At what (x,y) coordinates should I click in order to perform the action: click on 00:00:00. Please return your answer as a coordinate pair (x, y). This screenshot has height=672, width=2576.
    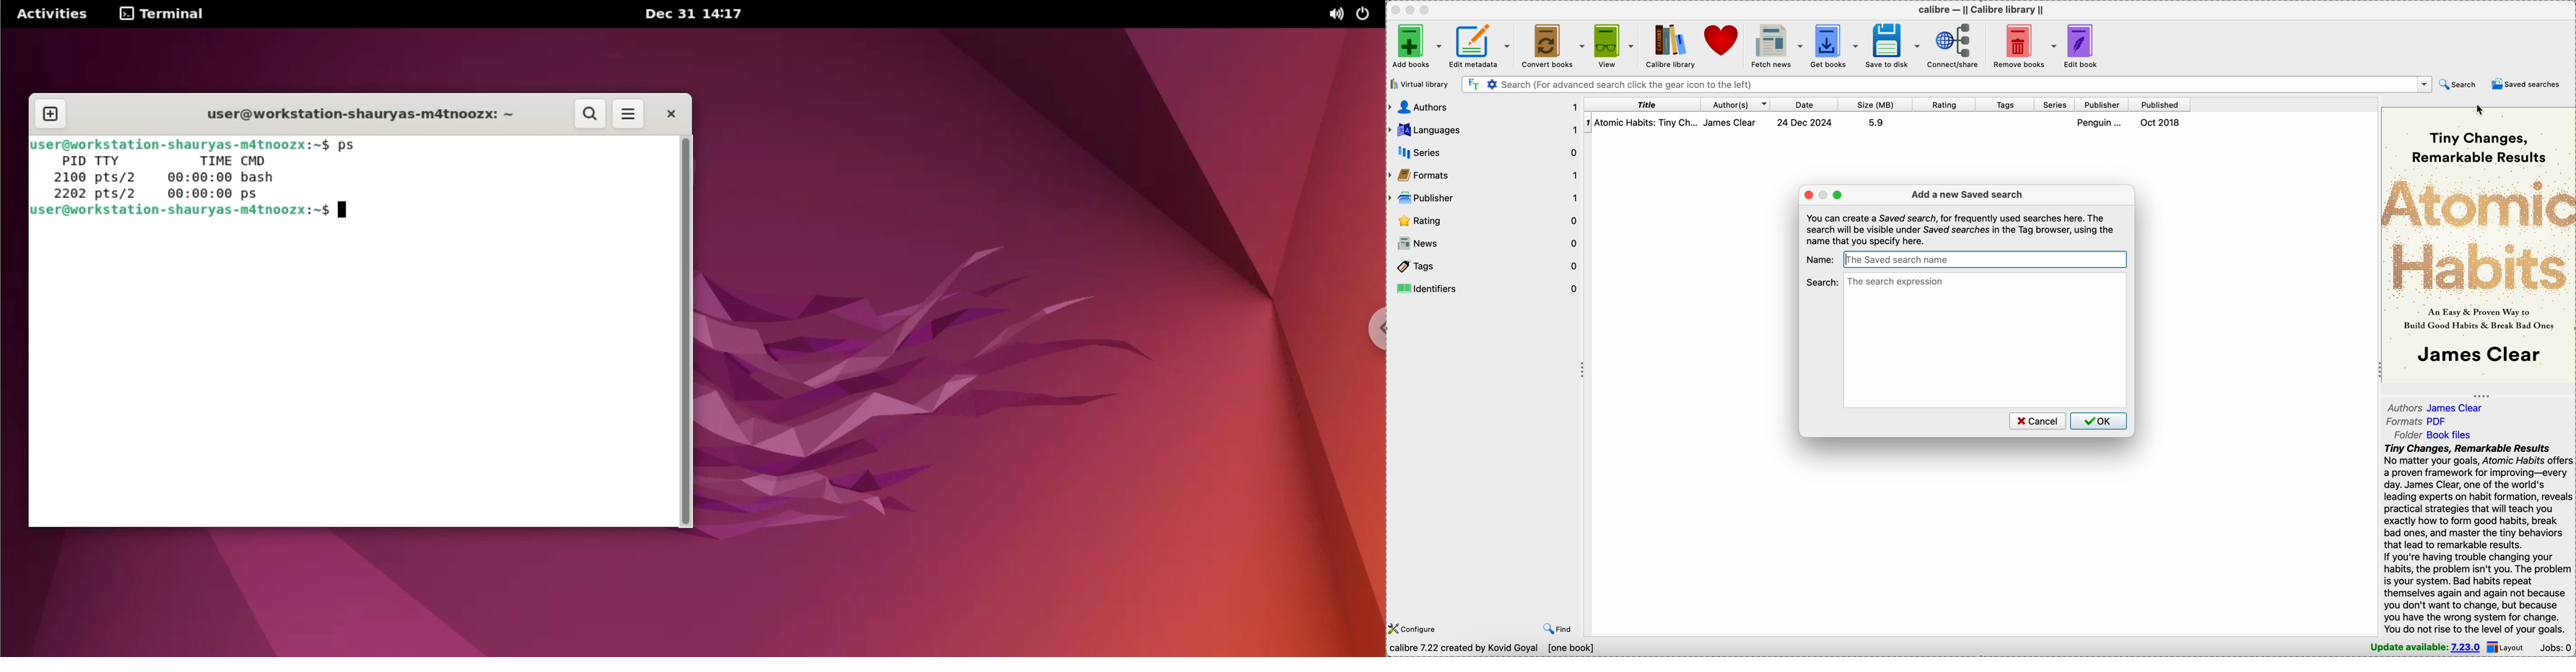
    Looking at the image, I should click on (193, 193).